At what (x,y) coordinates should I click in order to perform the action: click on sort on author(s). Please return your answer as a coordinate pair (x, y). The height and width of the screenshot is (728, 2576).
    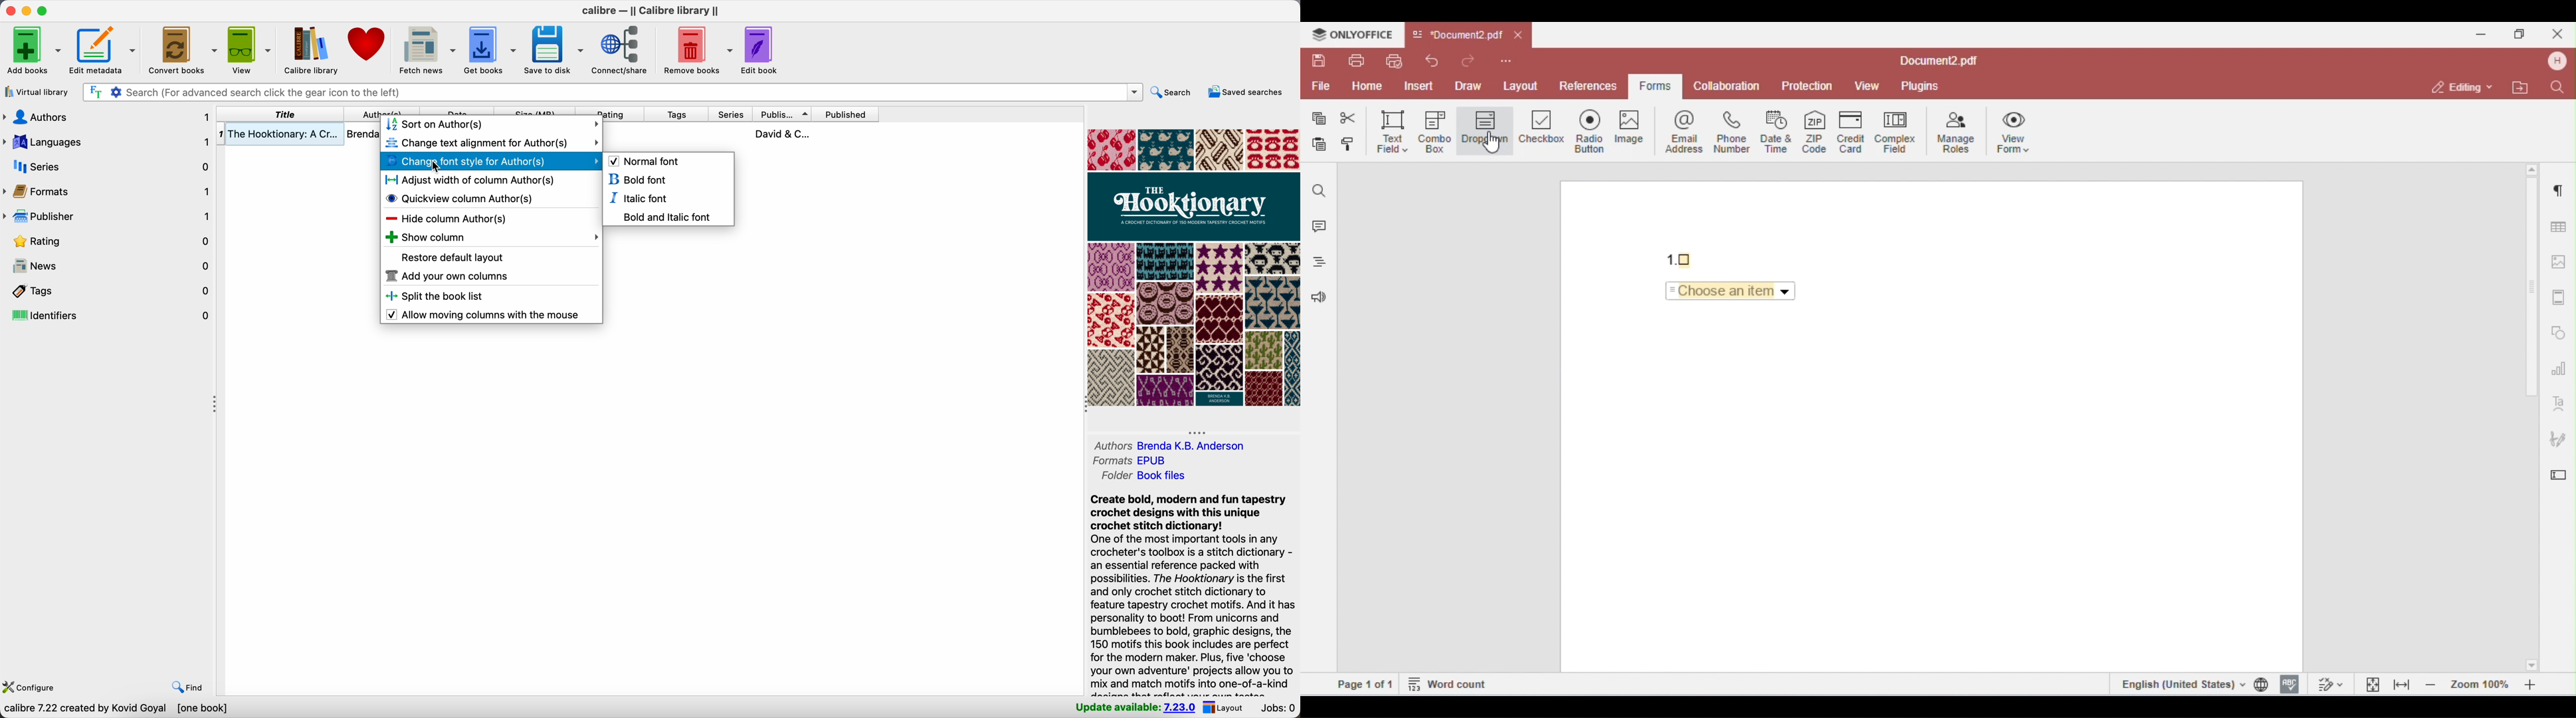
    Looking at the image, I should click on (493, 125).